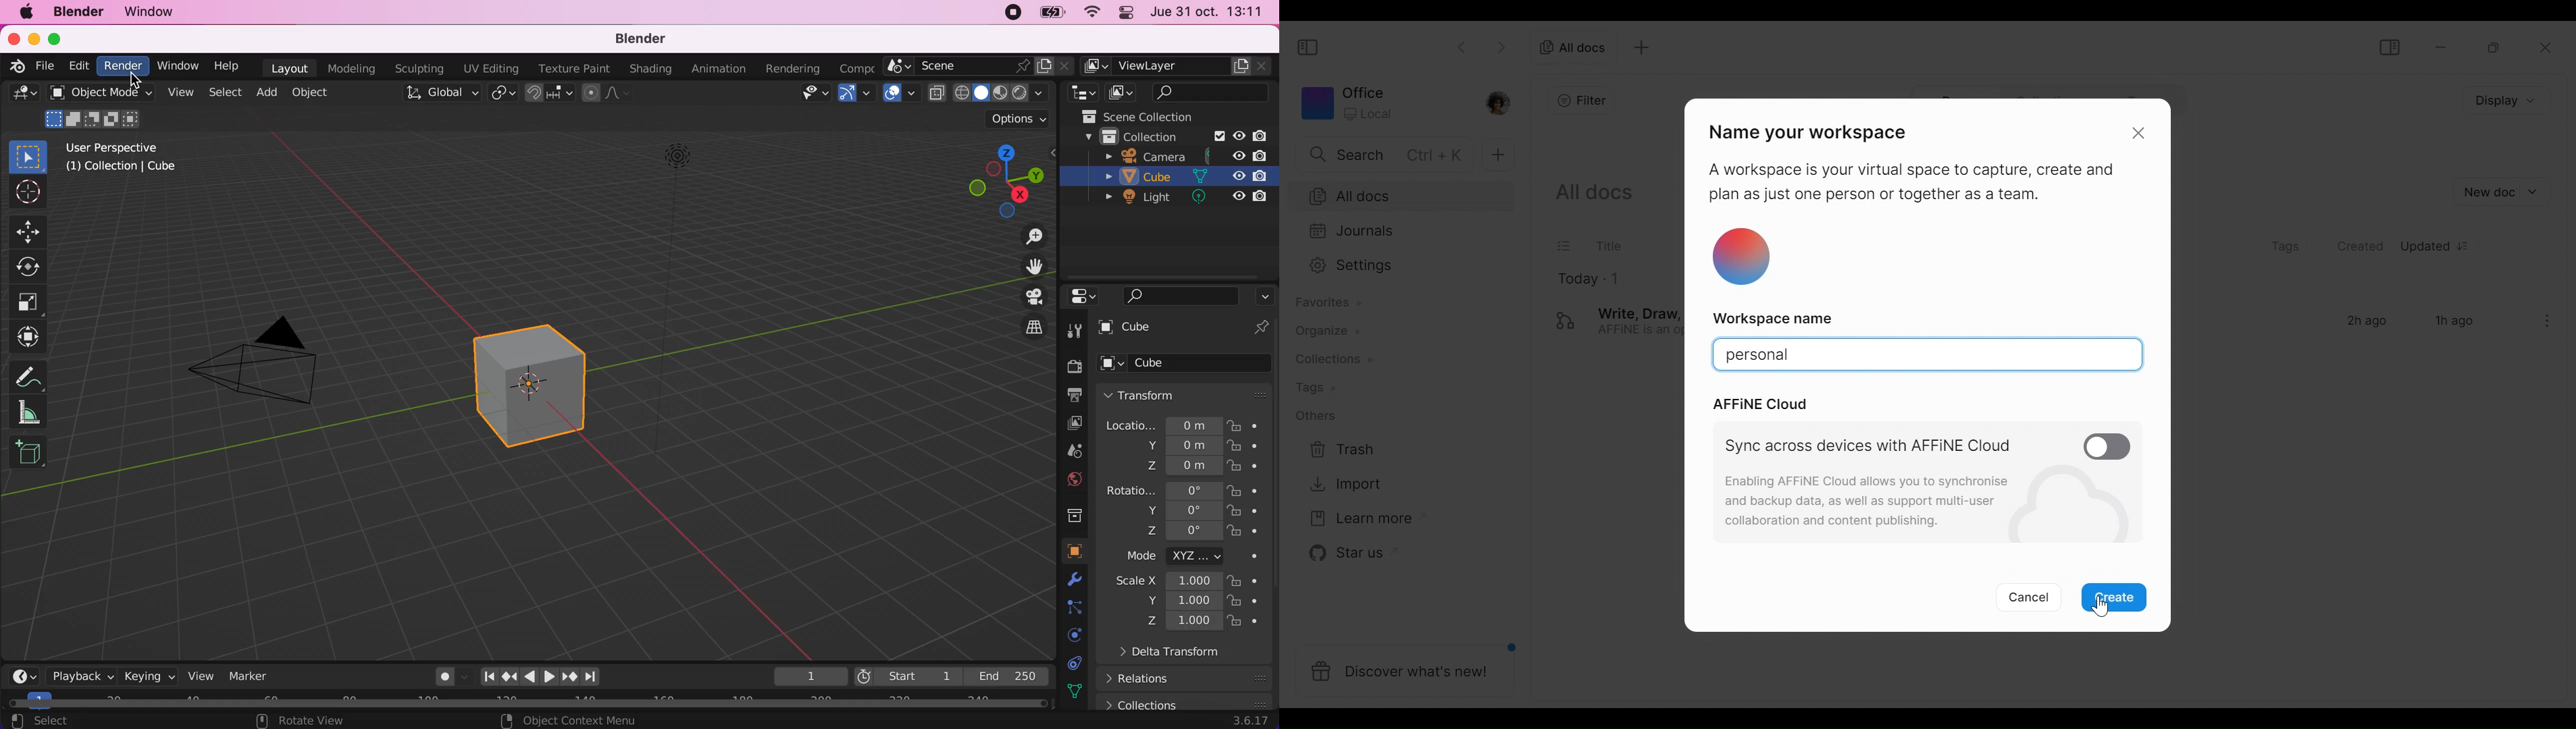 This screenshot has height=756, width=2576. I want to click on A workspace is your virtual space to capture, create and
plan as just one person or together as a team., so click(1910, 182).